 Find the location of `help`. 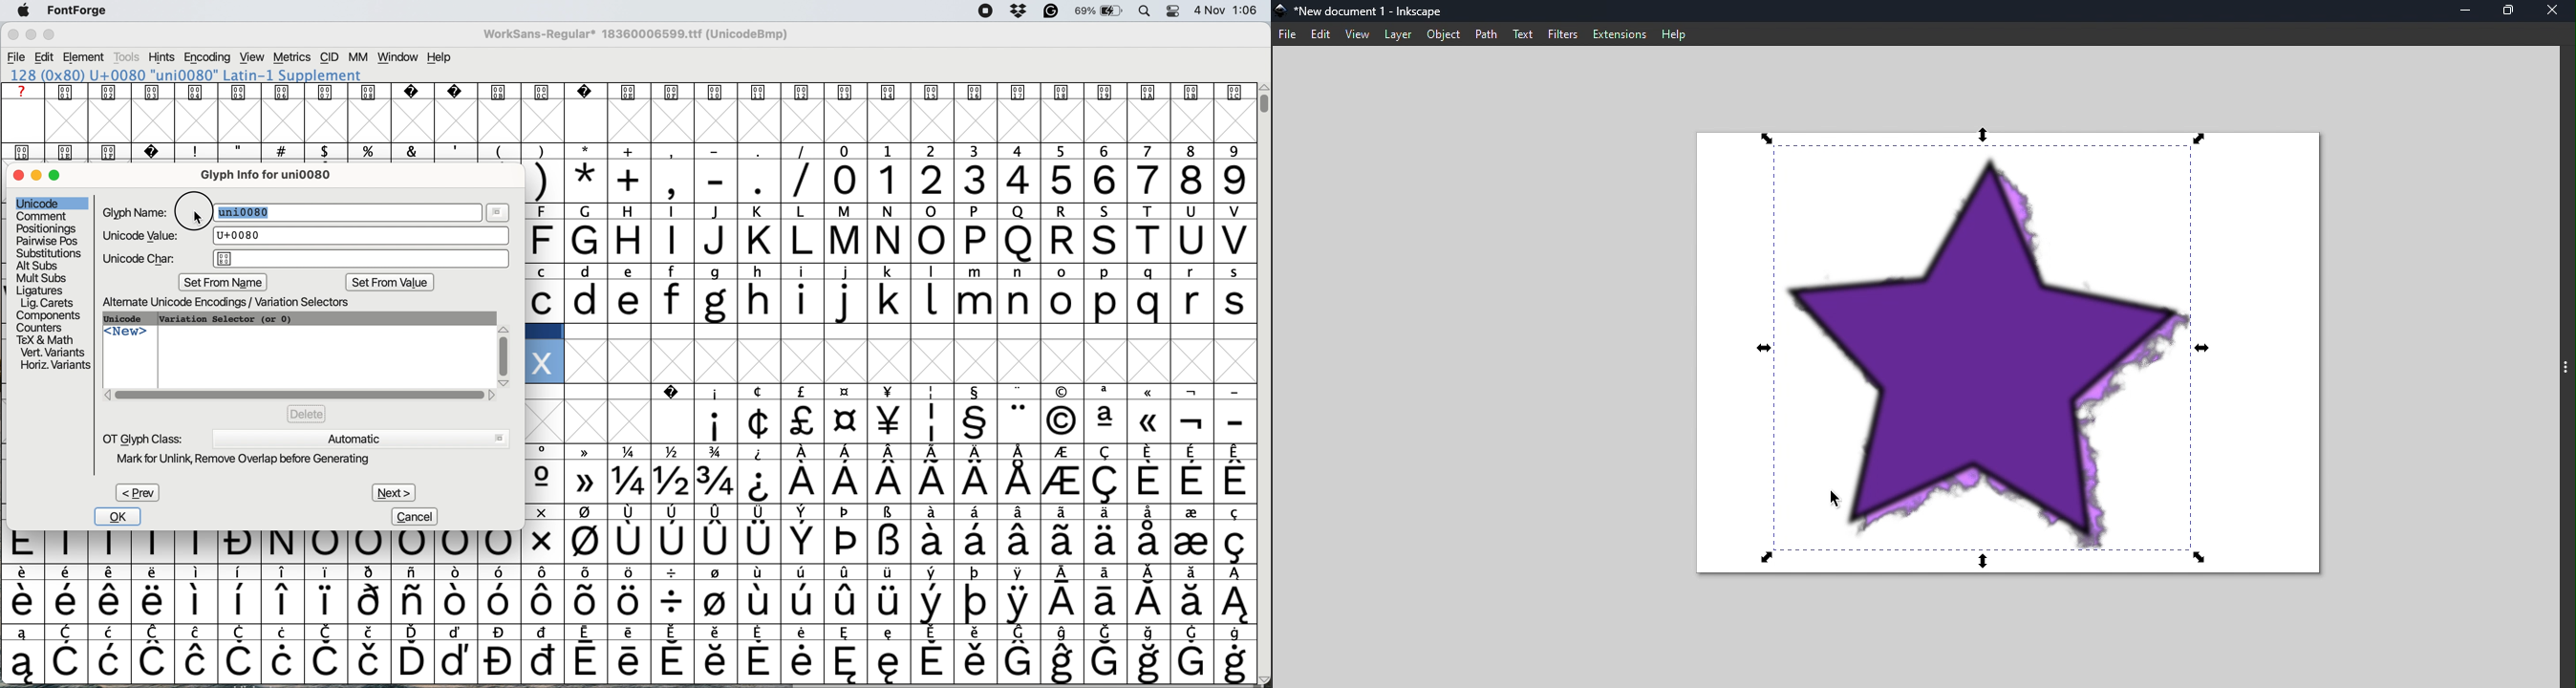

help is located at coordinates (440, 58).